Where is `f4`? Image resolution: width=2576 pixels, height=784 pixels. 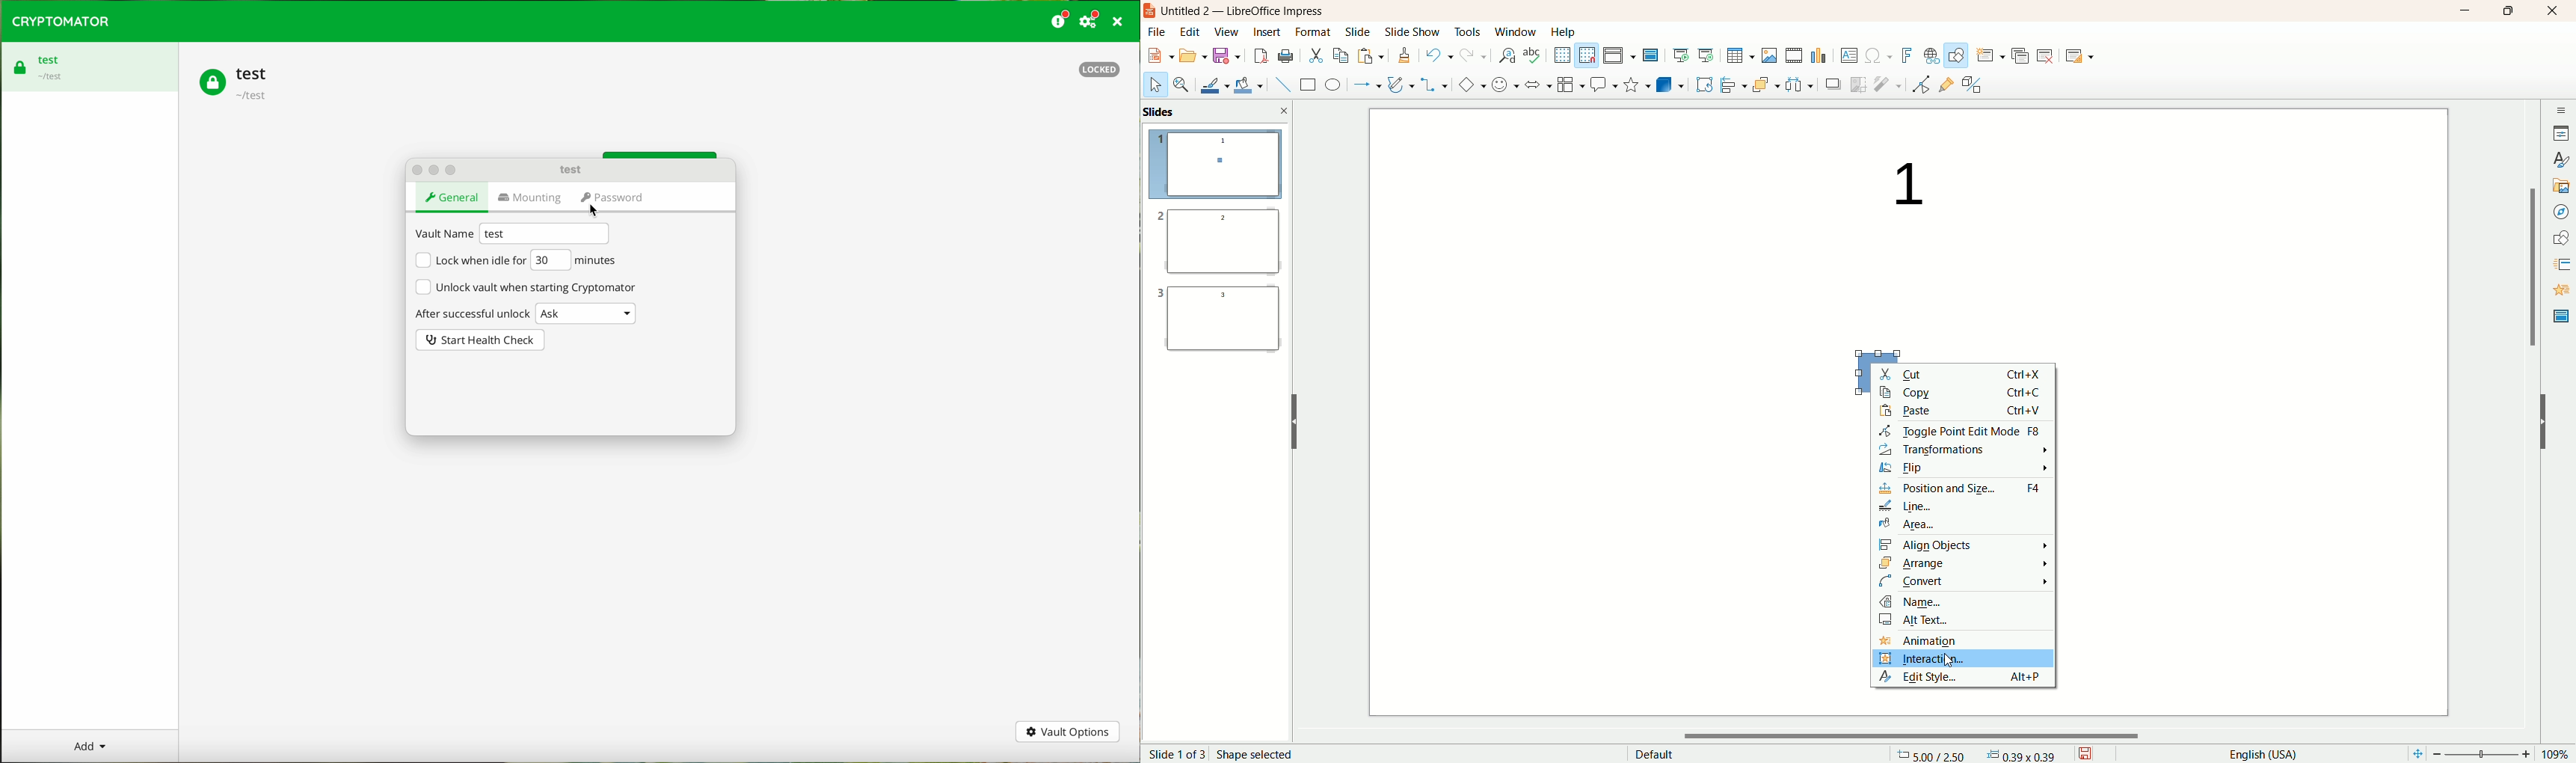 f4 is located at coordinates (2035, 486).